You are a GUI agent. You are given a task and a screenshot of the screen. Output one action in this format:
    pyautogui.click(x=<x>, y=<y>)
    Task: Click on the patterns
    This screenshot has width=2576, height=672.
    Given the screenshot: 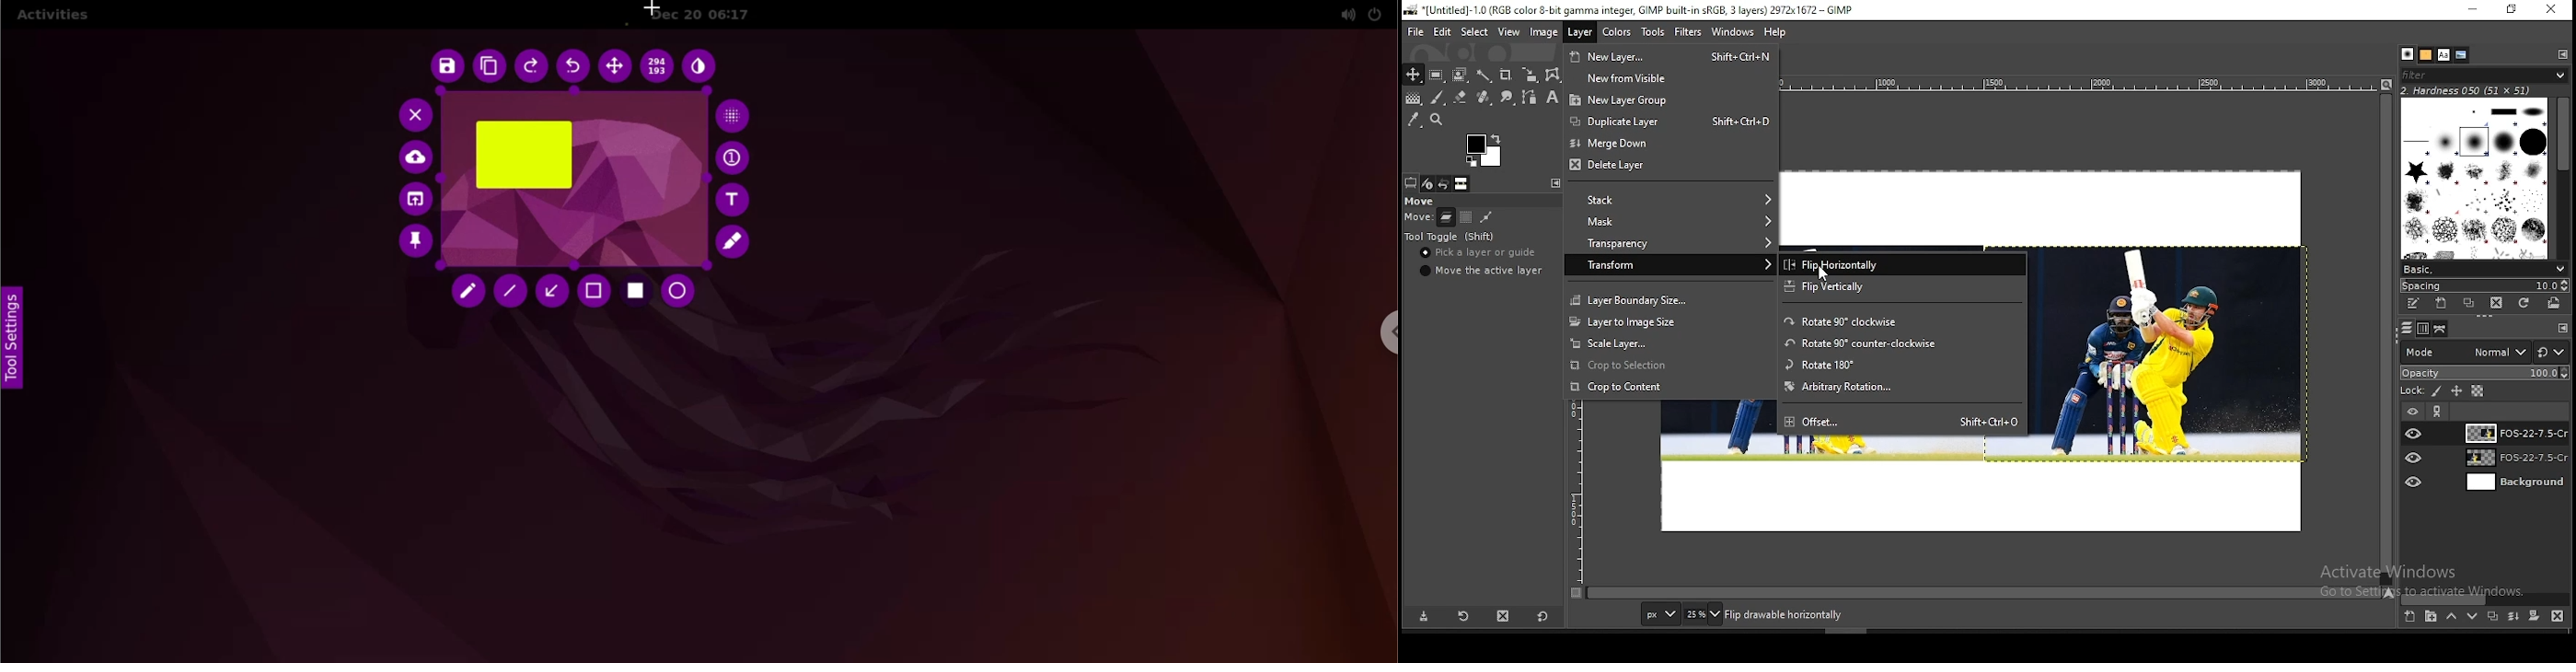 What is the action you would take?
    pyautogui.click(x=2426, y=54)
    